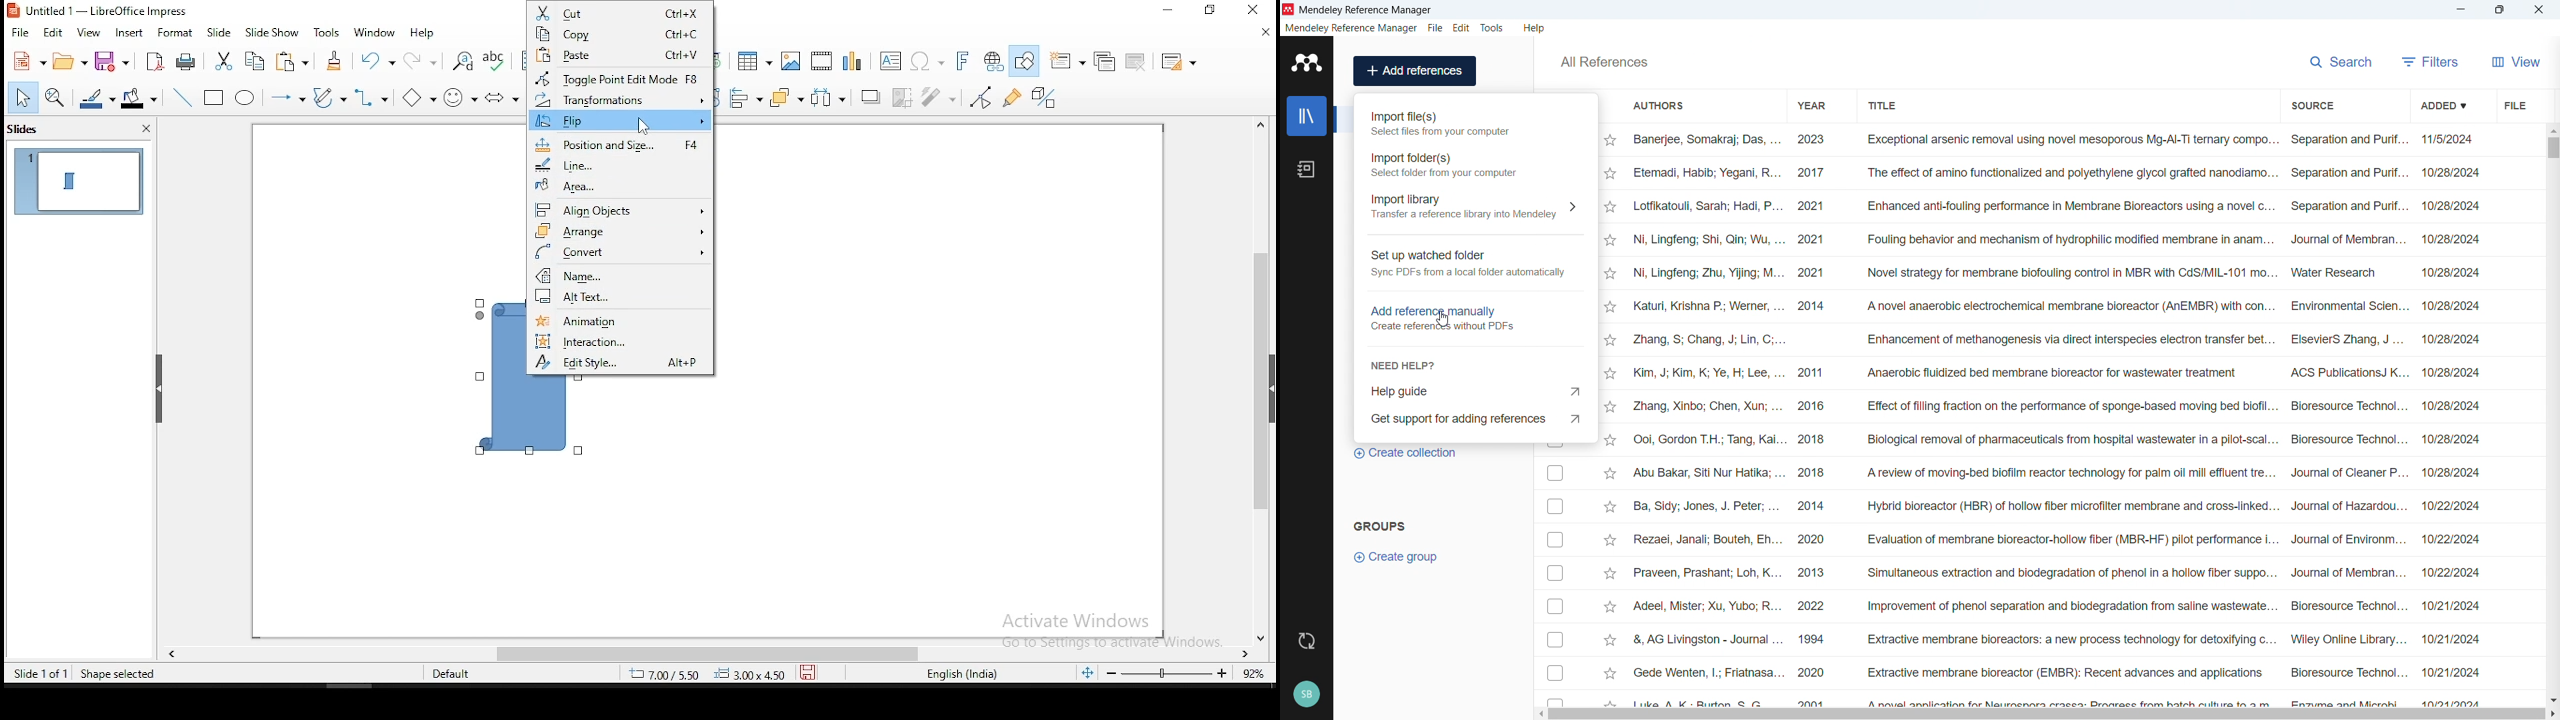 The width and height of the screenshot is (2576, 728). What do you see at coordinates (786, 98) in the screenshot?
I see `arrange` at bounding box center [786, 98].